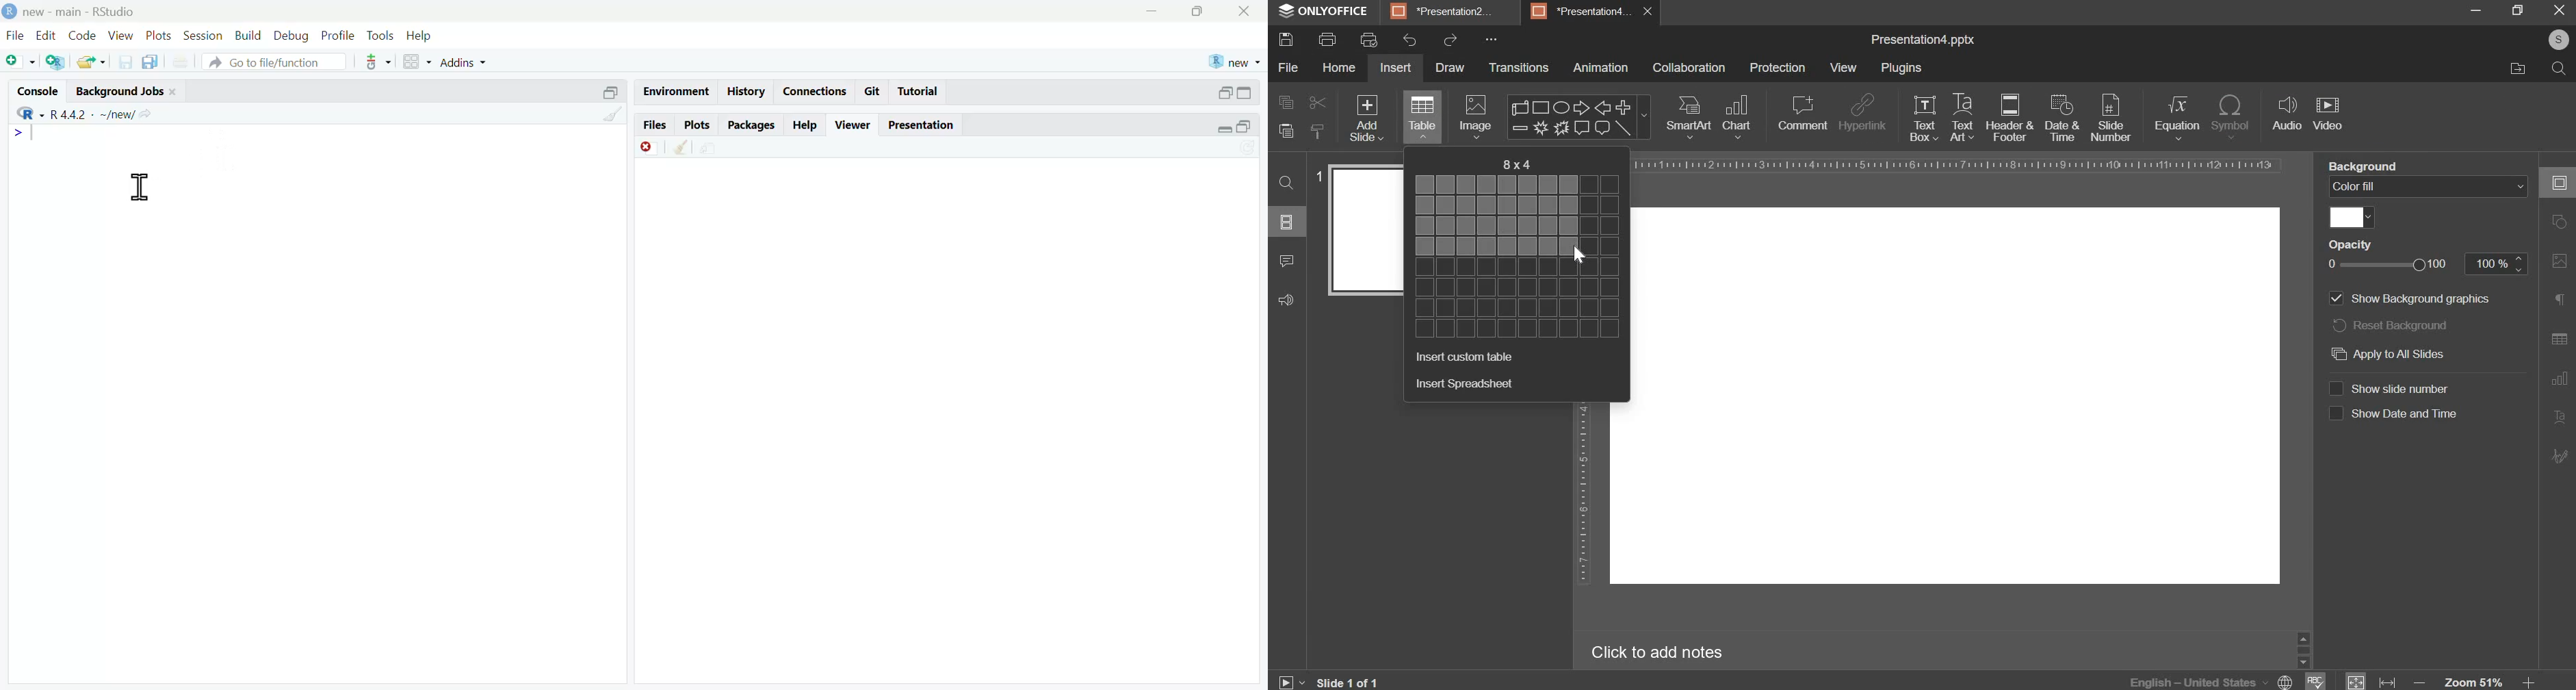 Image resolution: width=2576 pixels, height=700 pixels. I want to click on minimize, so click(1159, 13).